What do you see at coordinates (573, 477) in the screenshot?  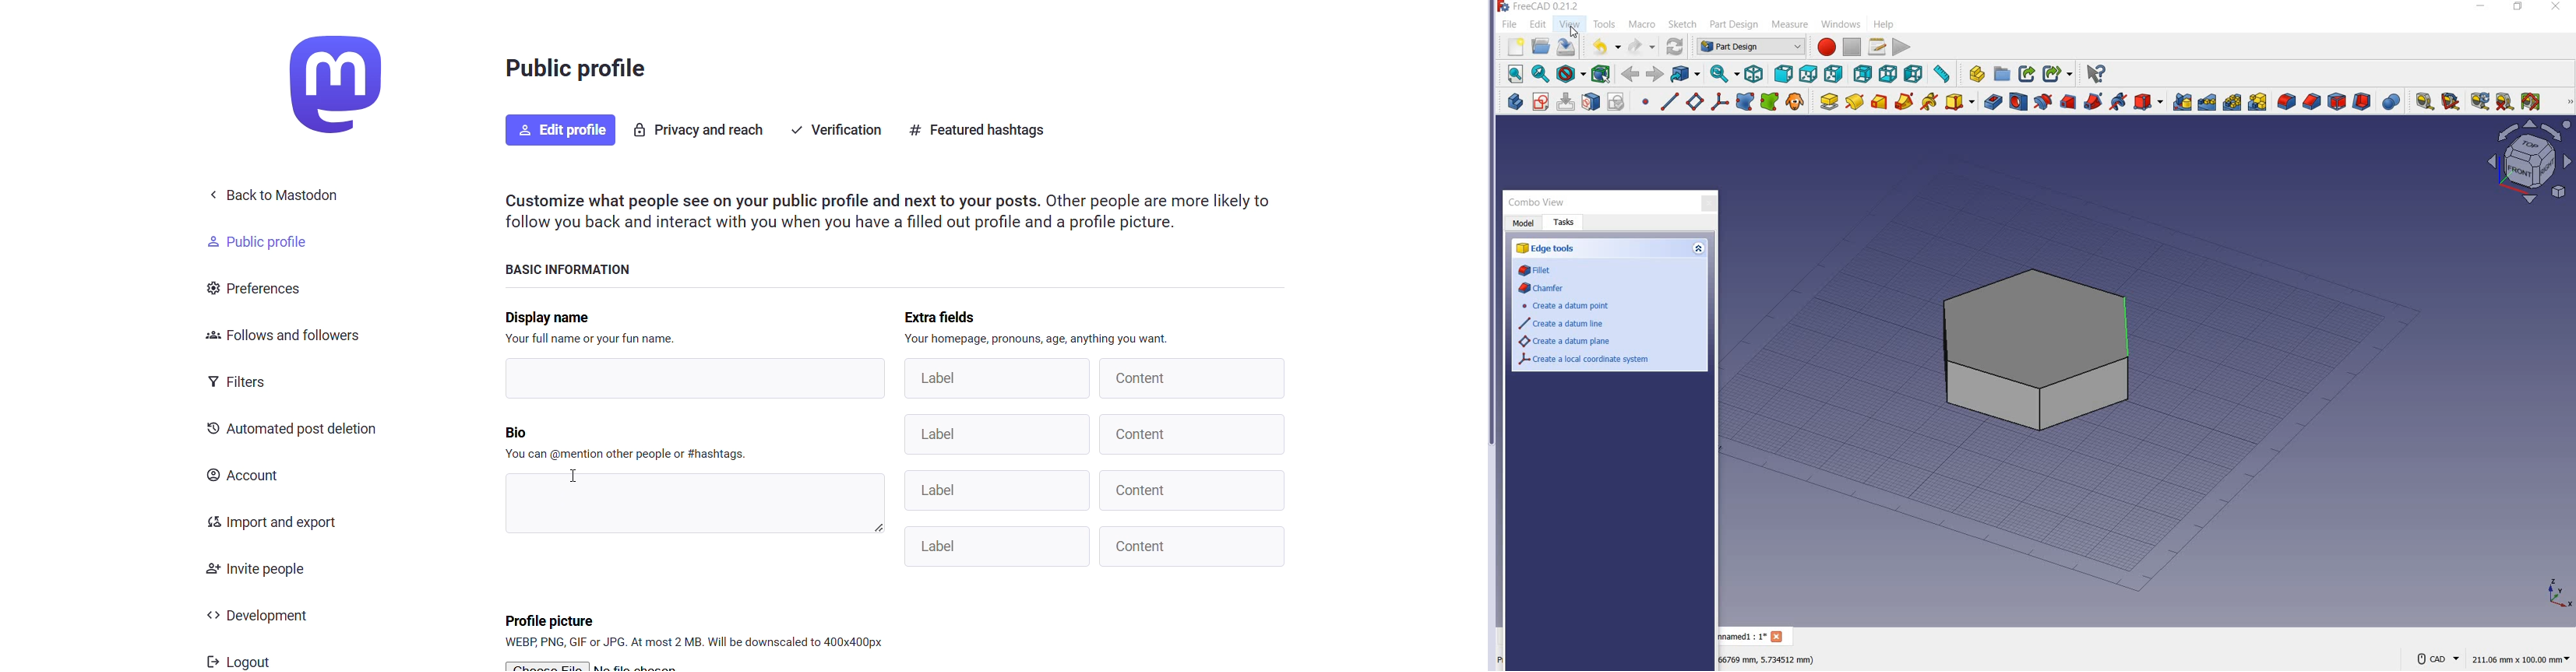 I see `cursor` at bounding box center [573, 477].